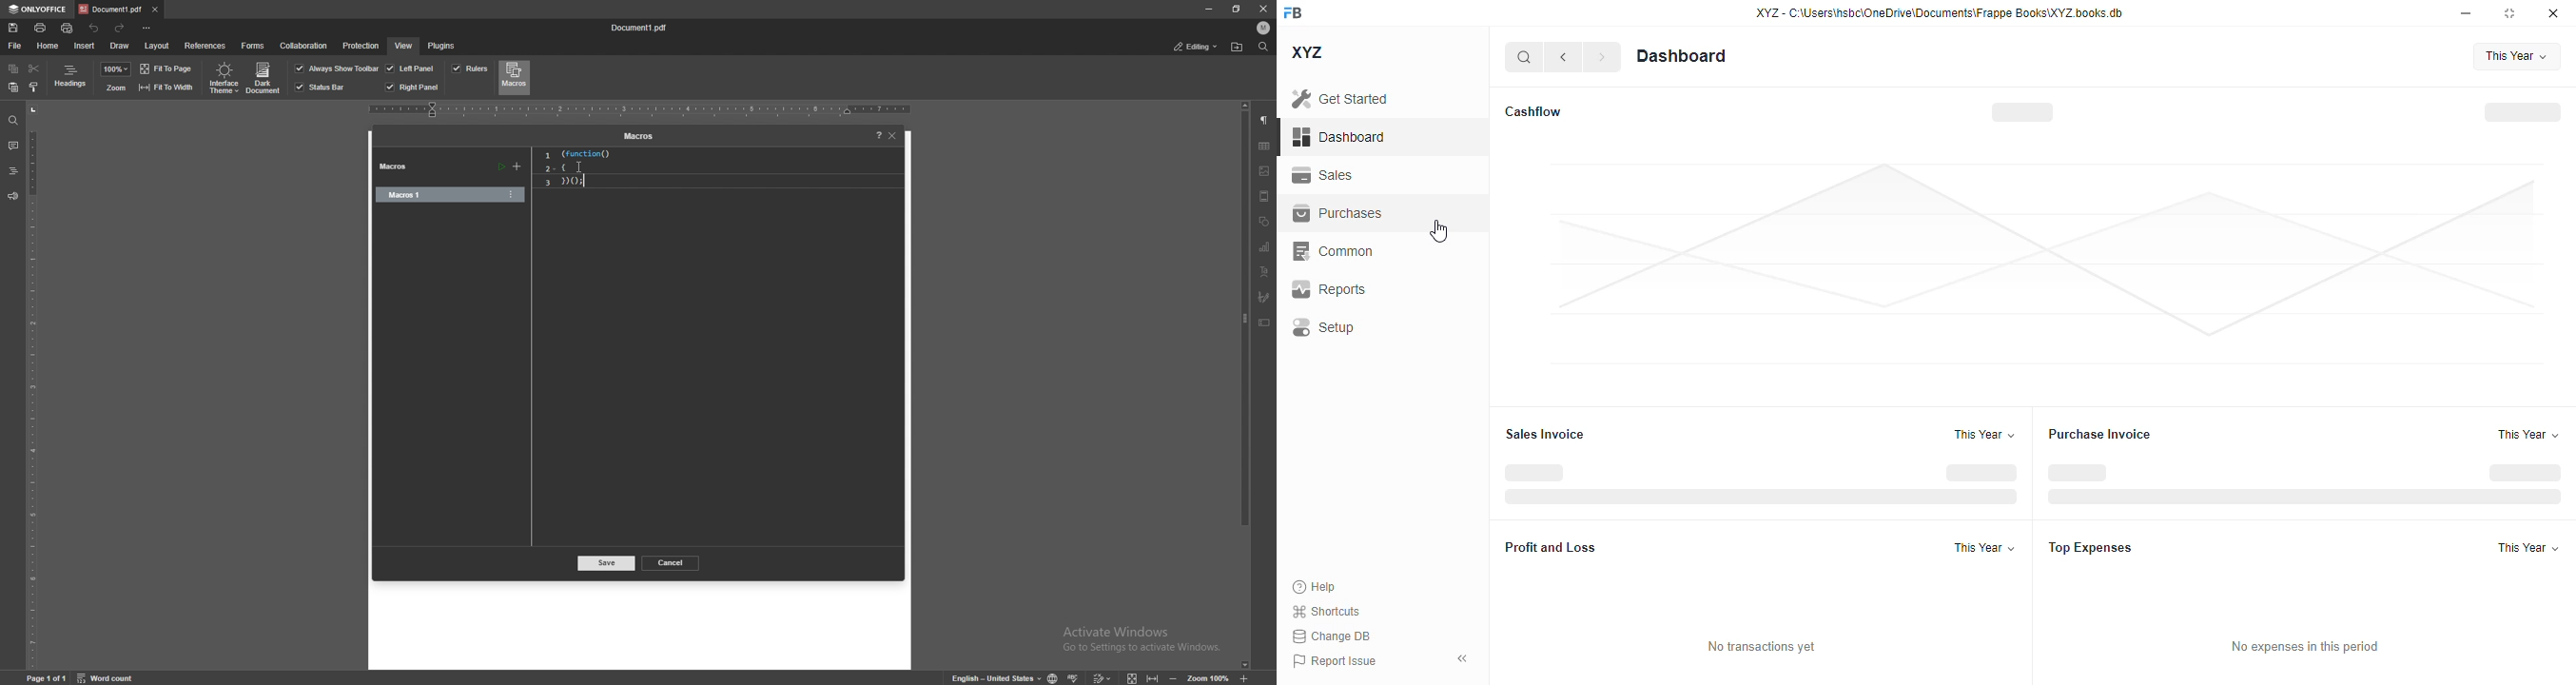  I want to click on run macro, so click(501, 168).